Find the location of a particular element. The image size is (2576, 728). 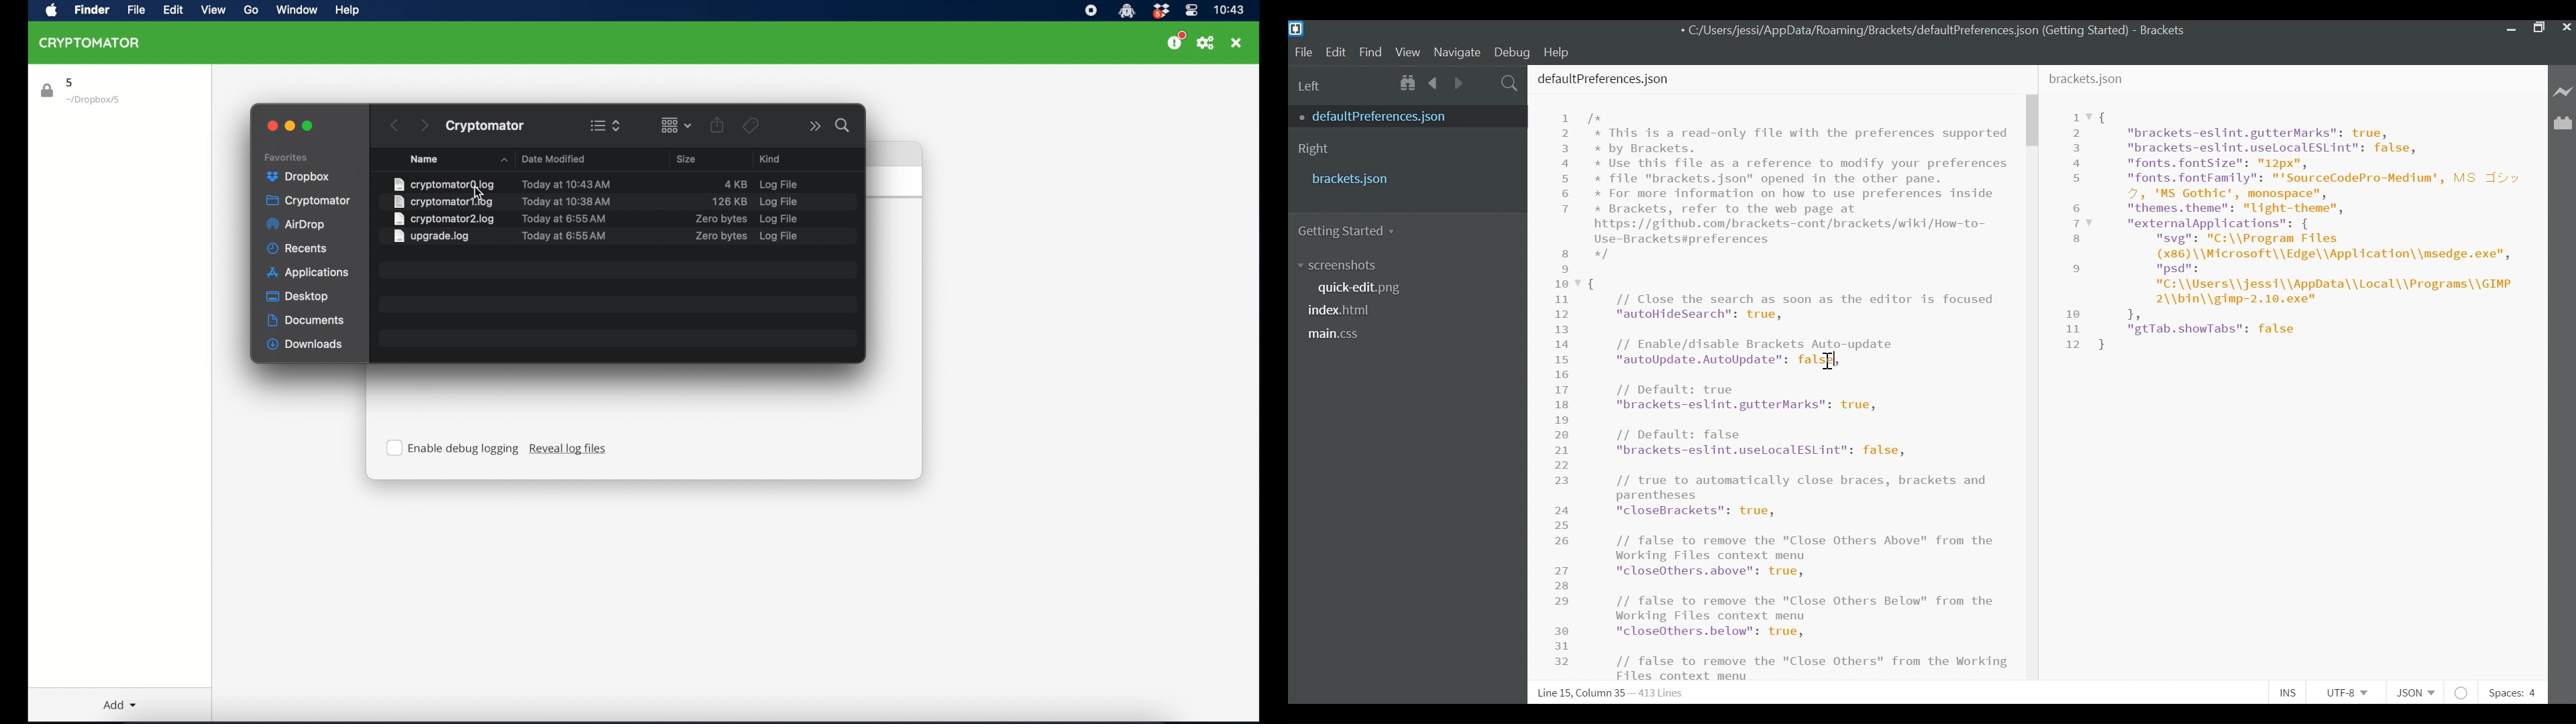

Screenshot is located at coordinates (1340, 266).